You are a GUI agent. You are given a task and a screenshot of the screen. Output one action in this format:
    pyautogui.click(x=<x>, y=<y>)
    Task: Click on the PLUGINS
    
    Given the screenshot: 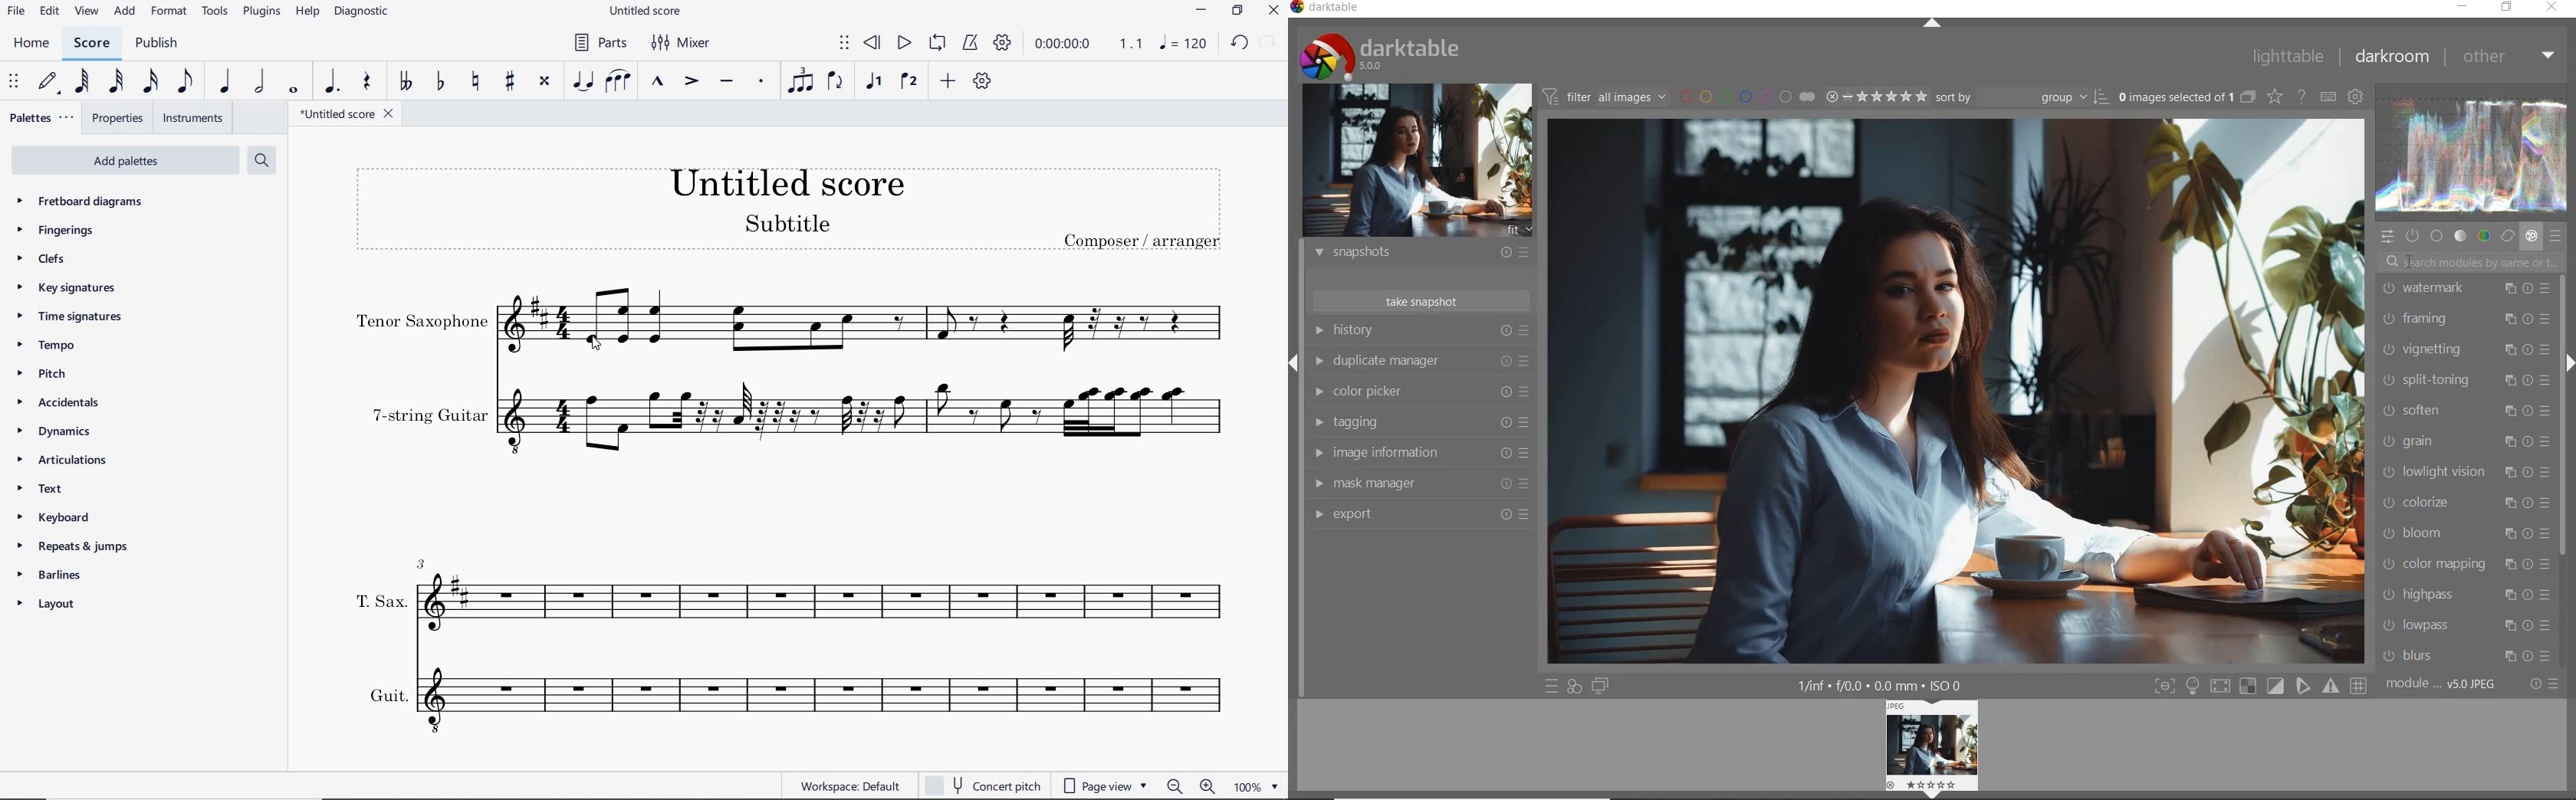 What is the action you would take?
    pyautogui.click(x=261, y=12)
    